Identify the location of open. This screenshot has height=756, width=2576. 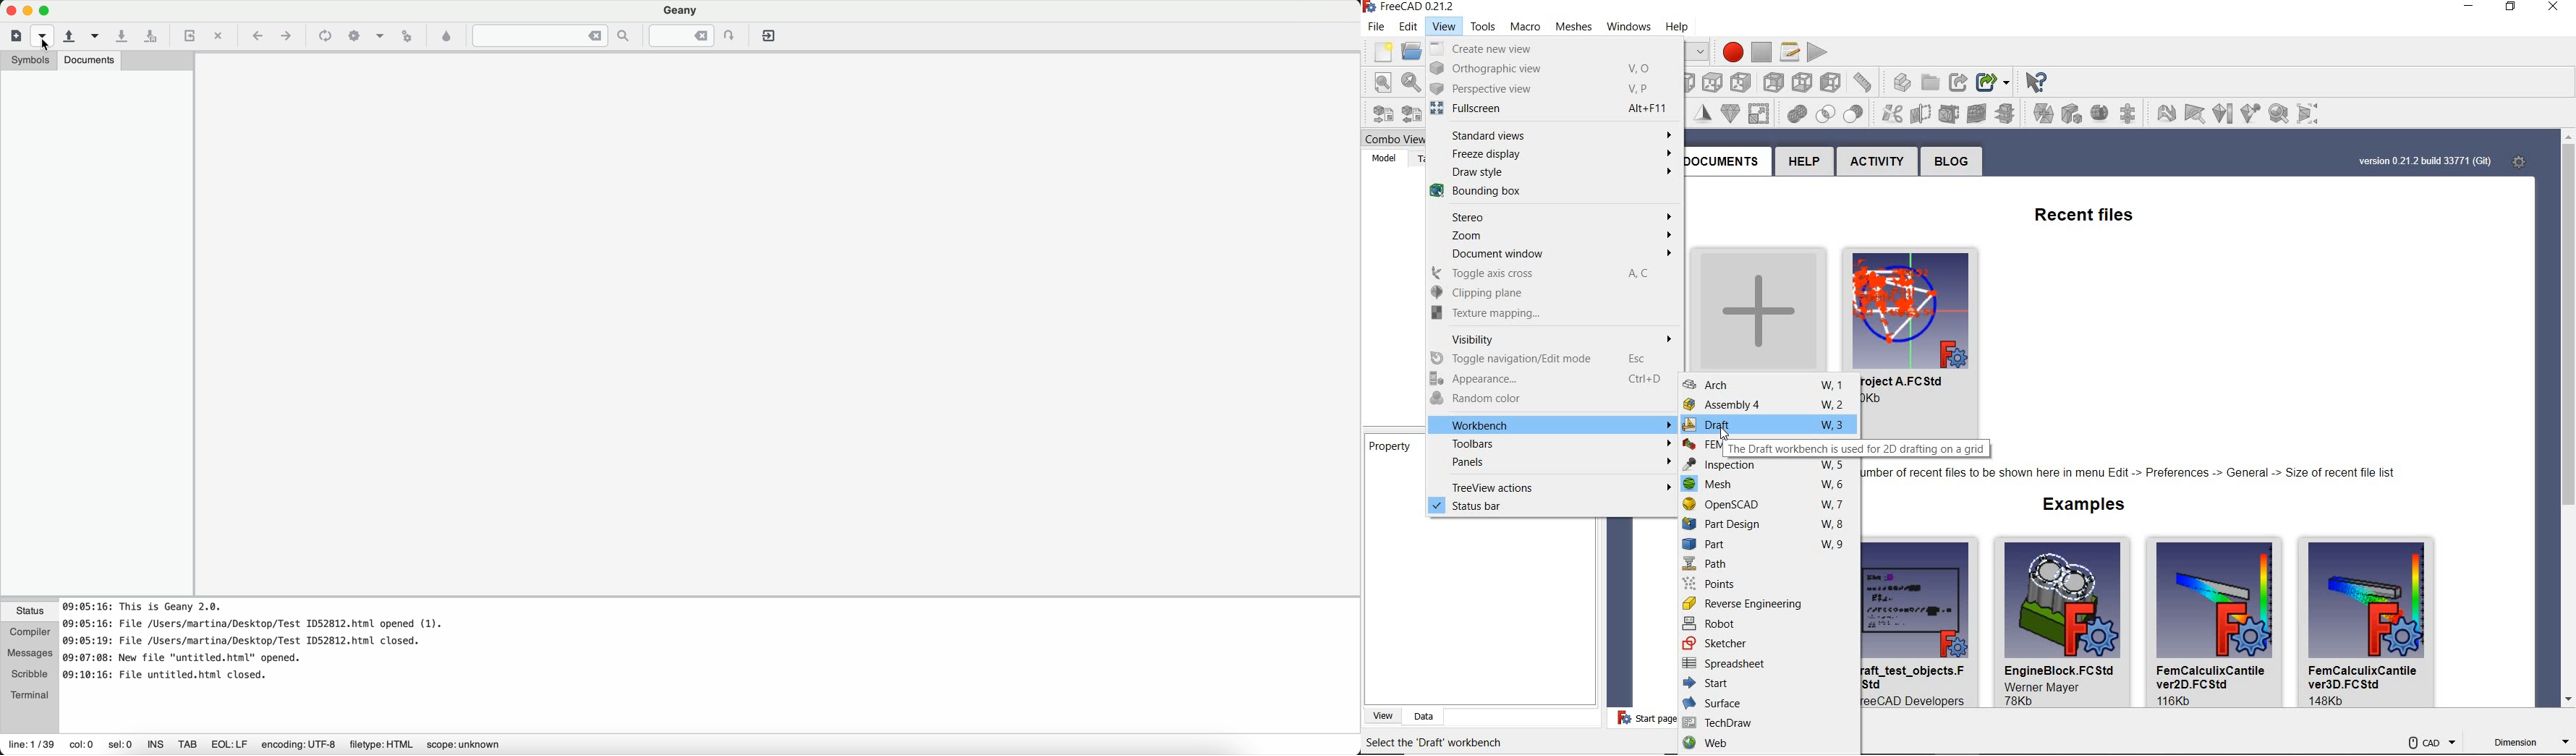
(1409, 50).